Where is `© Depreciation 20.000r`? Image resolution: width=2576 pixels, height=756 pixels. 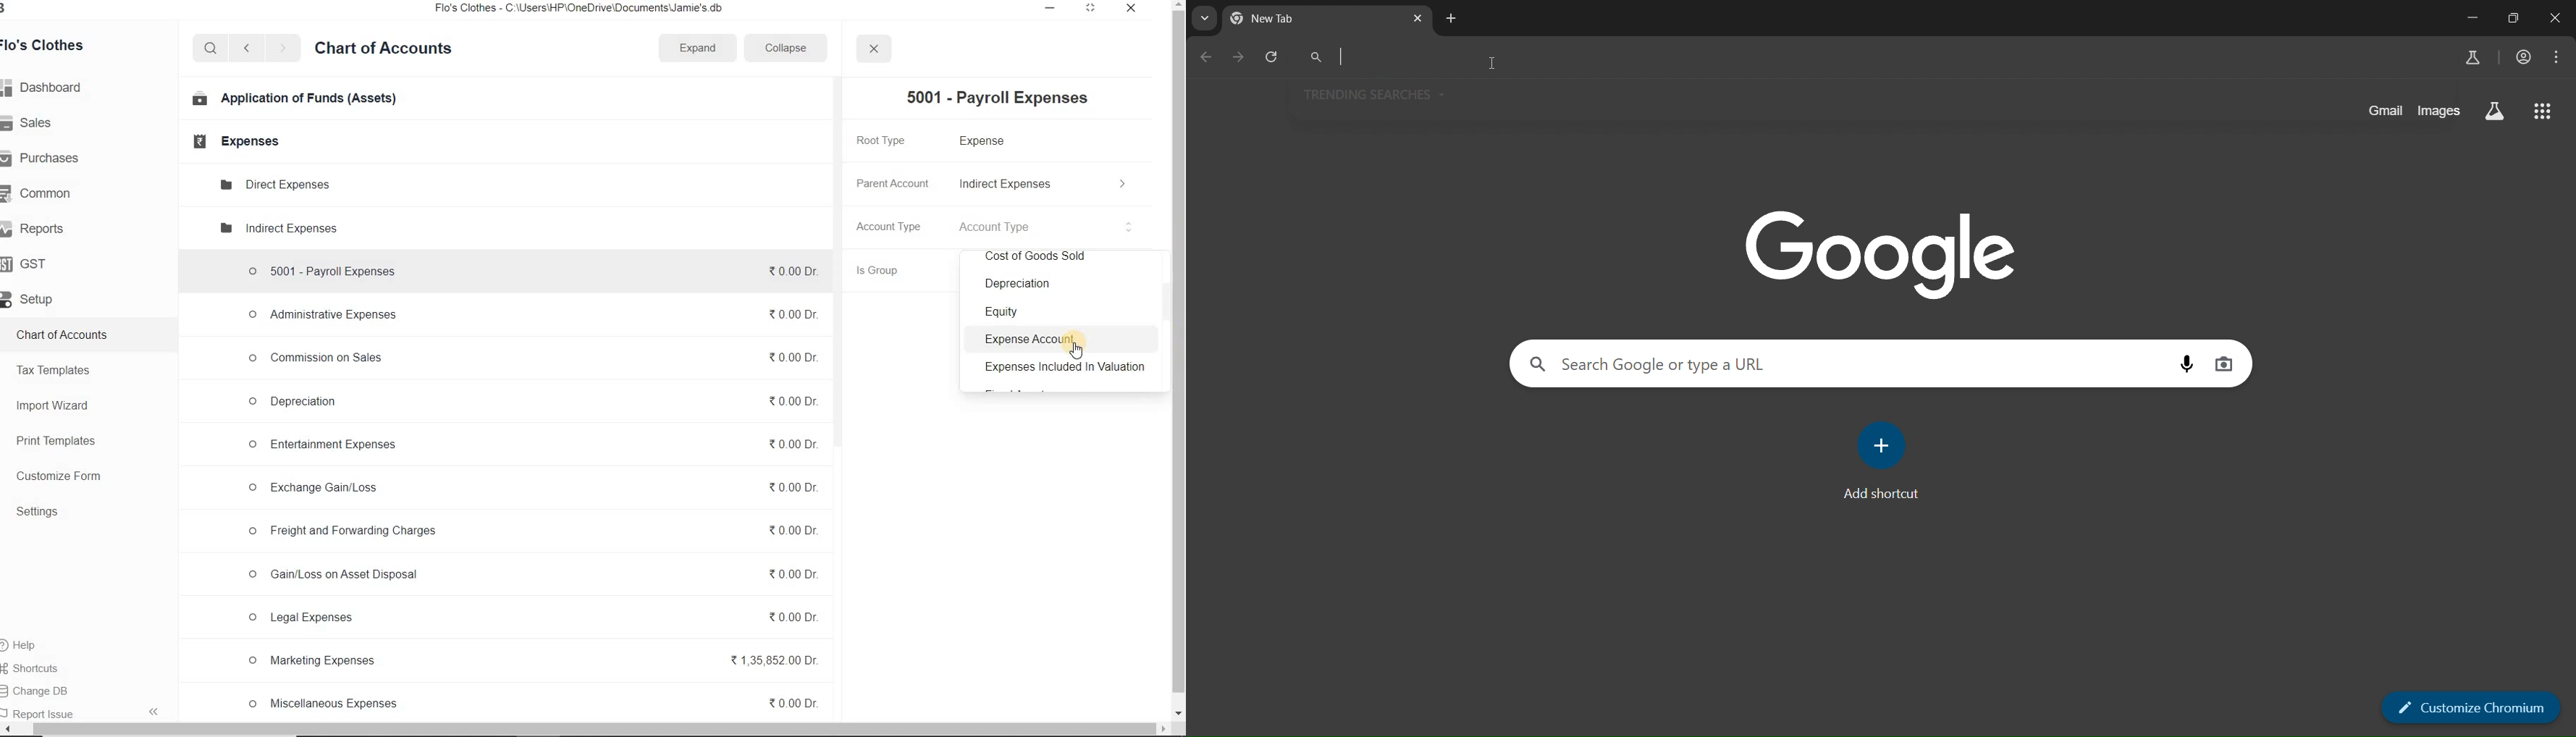
© Depreciation 20.000r is located at coordinates (534, 405).